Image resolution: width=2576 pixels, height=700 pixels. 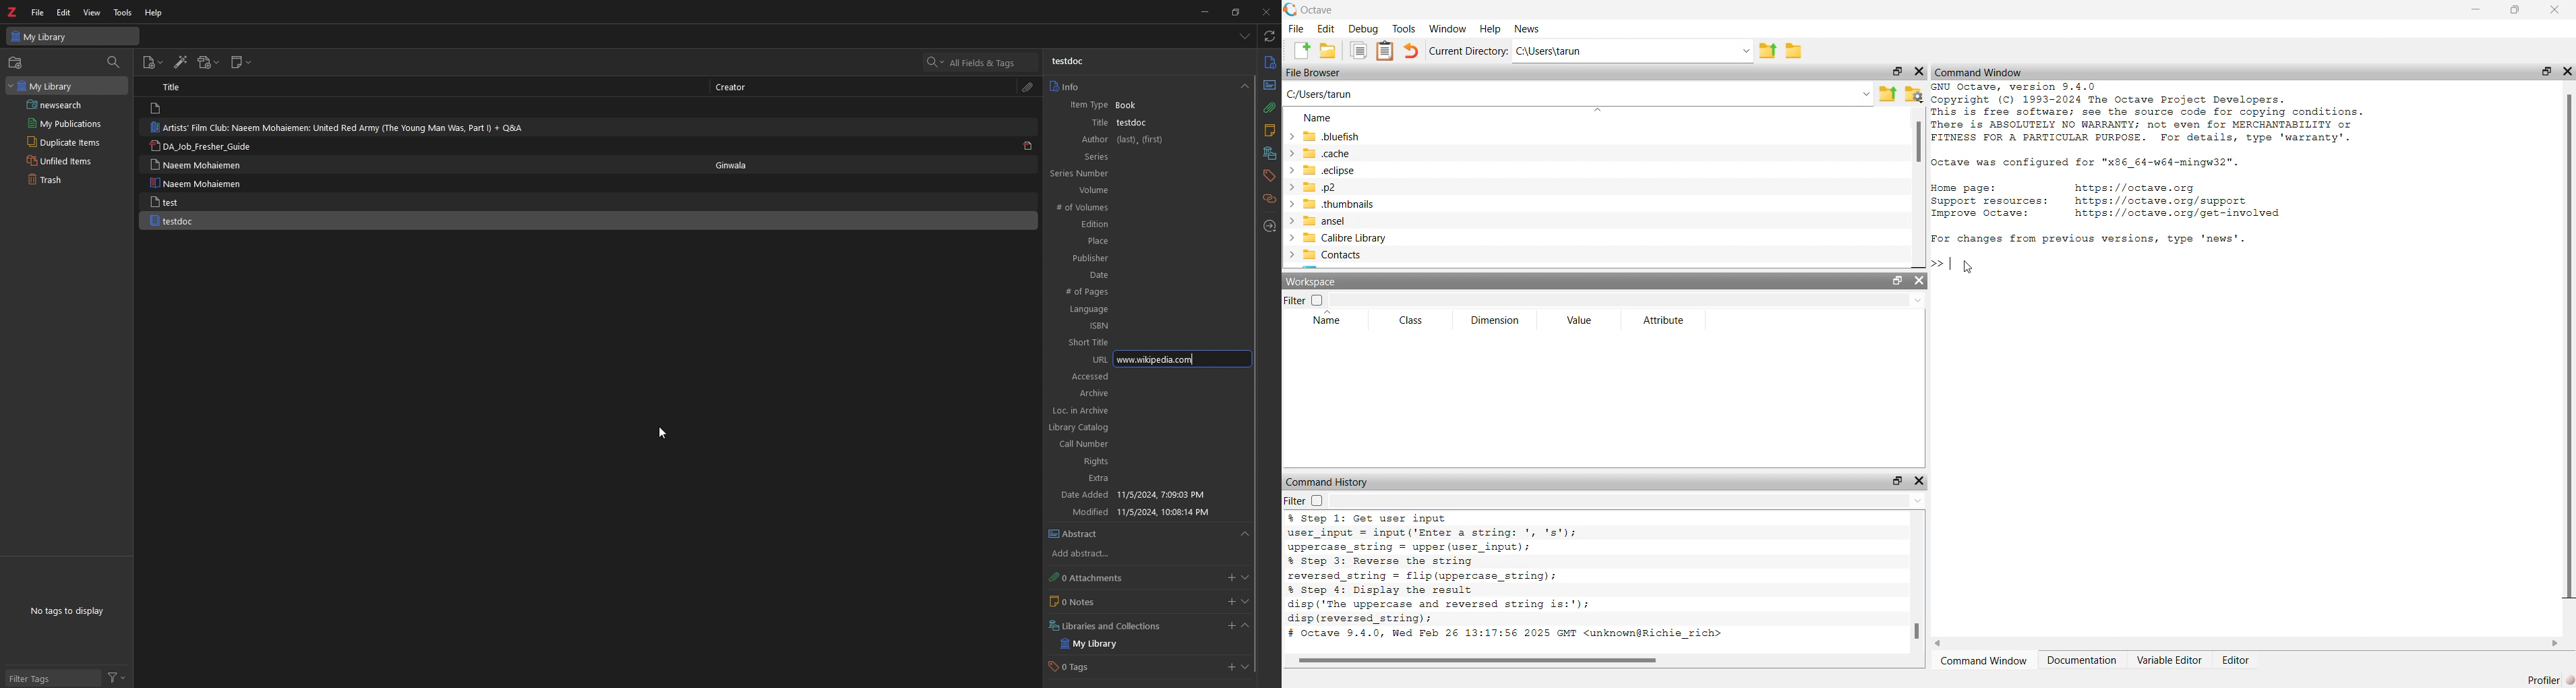 I want to click on DA_lob_Fresher_Guide, so click(x=203, y=147).